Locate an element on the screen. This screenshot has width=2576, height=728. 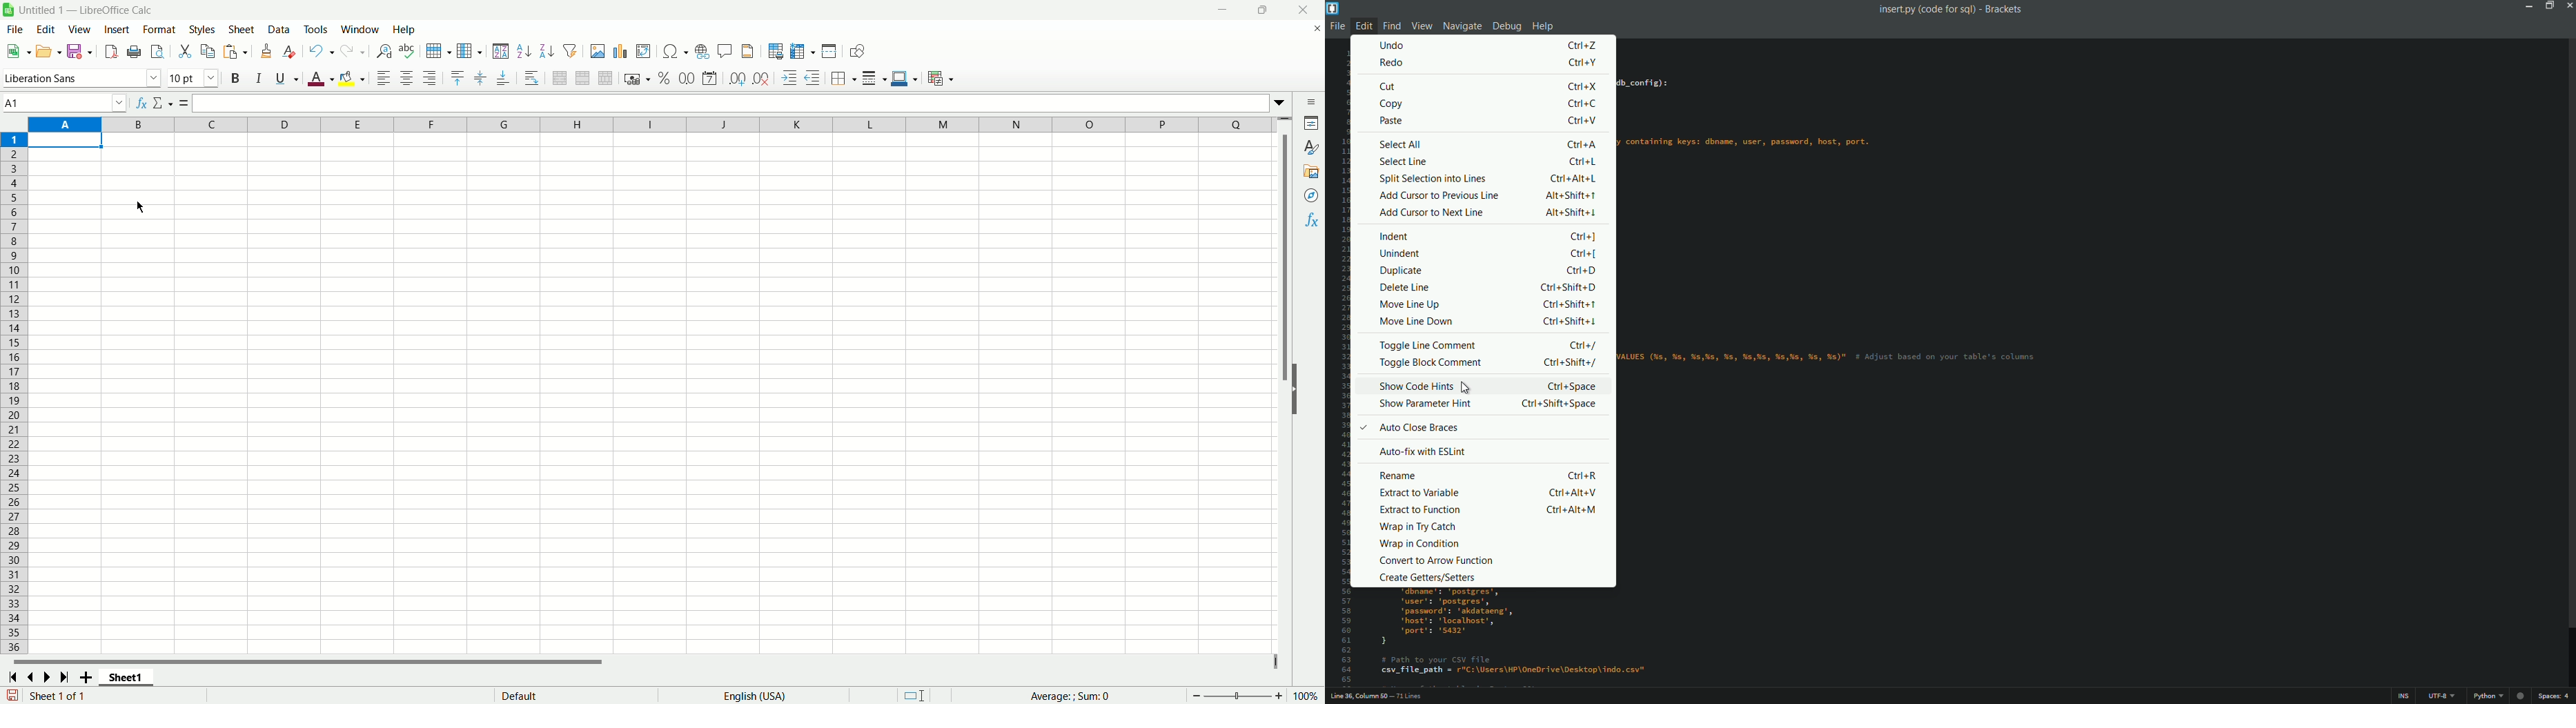
paste is located at coordinates (1392, 122).